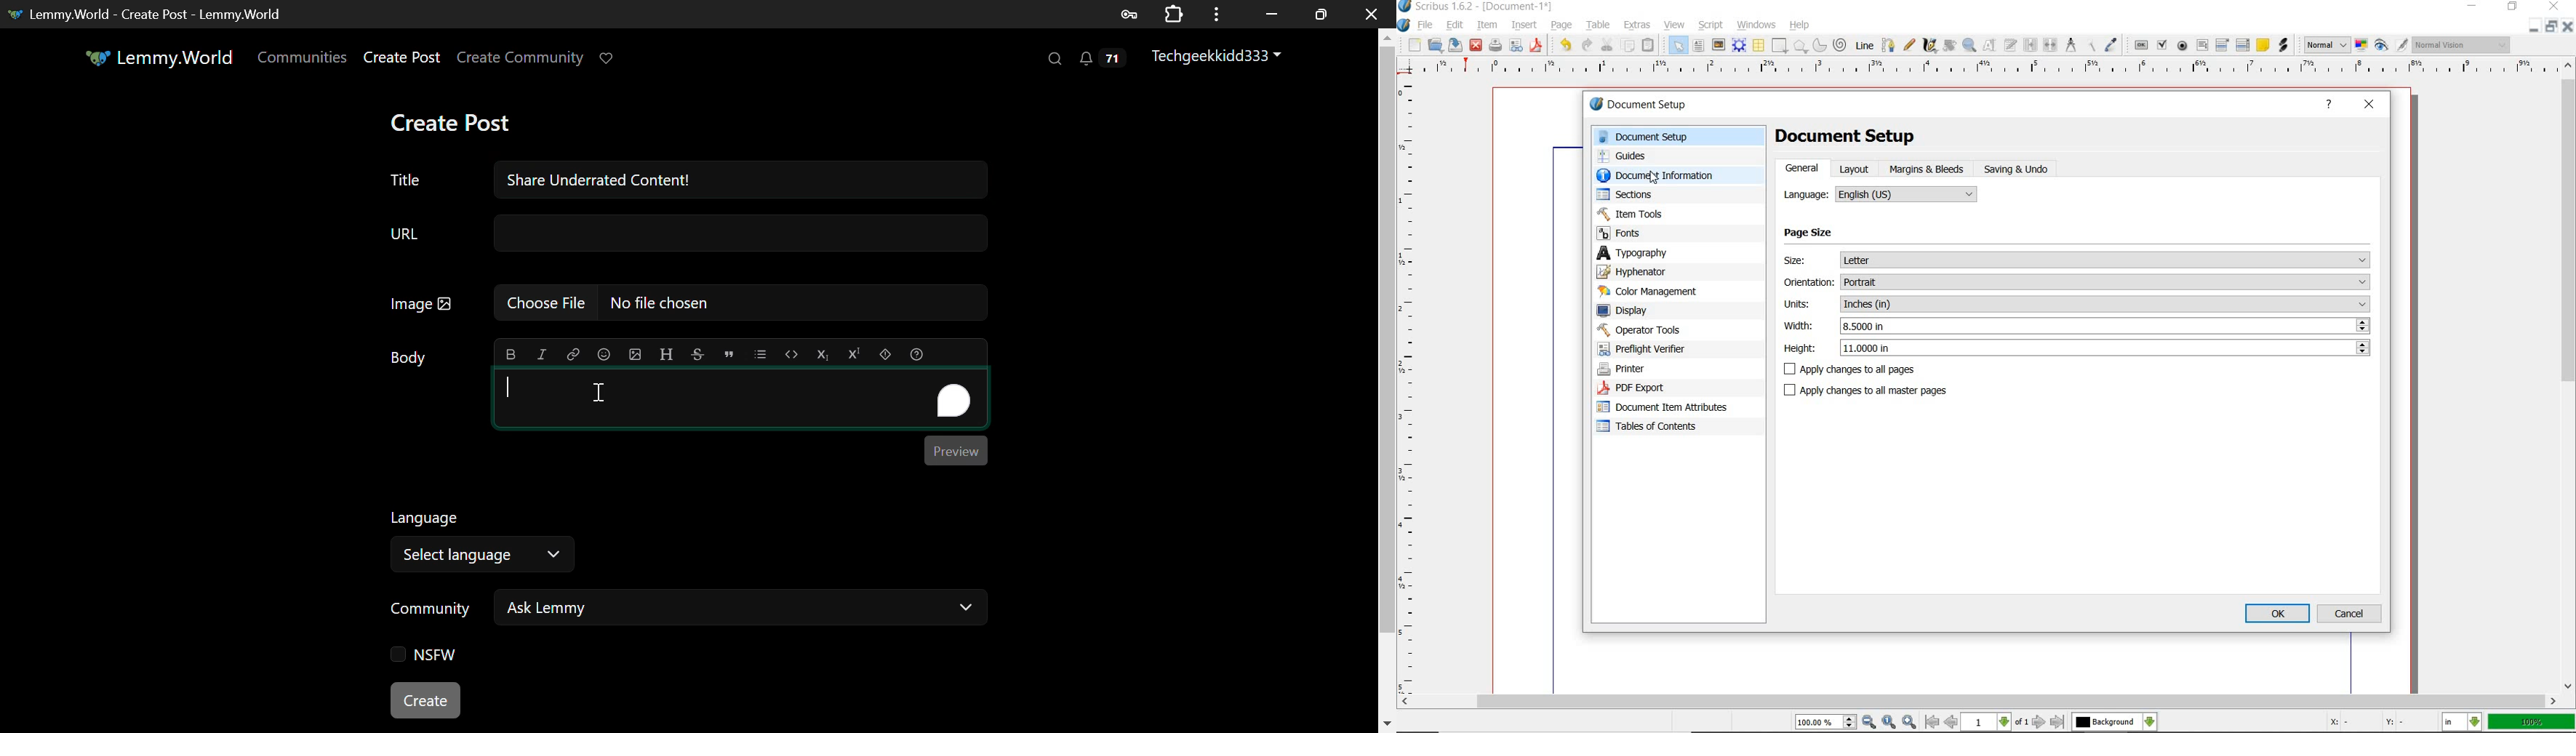  I want to click on Insert Image, so click(634, 354).